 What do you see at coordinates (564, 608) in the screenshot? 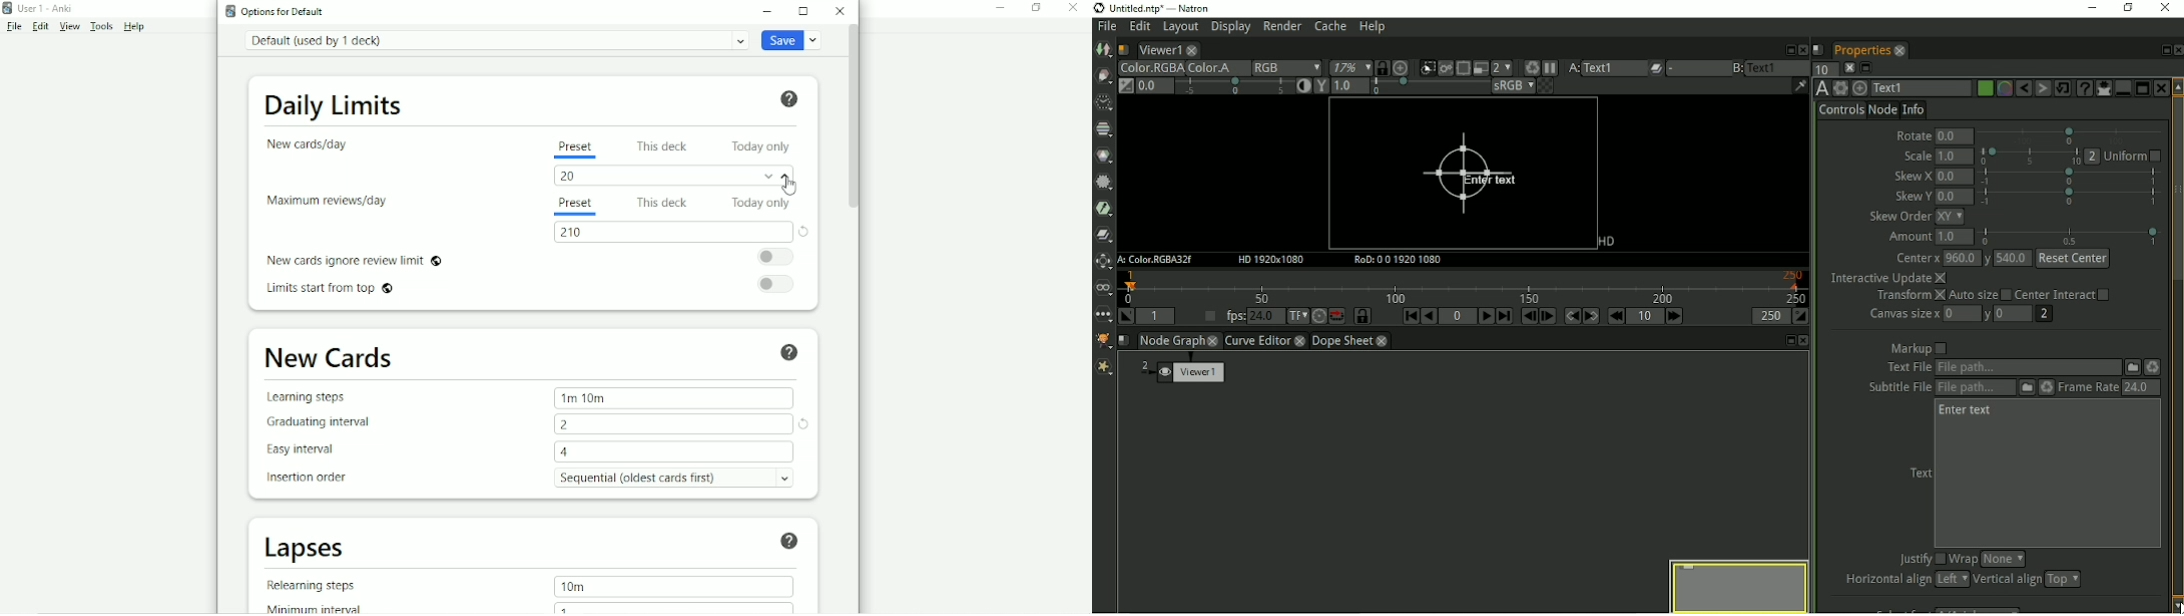
I see `1` at bounding box center [564, 608].